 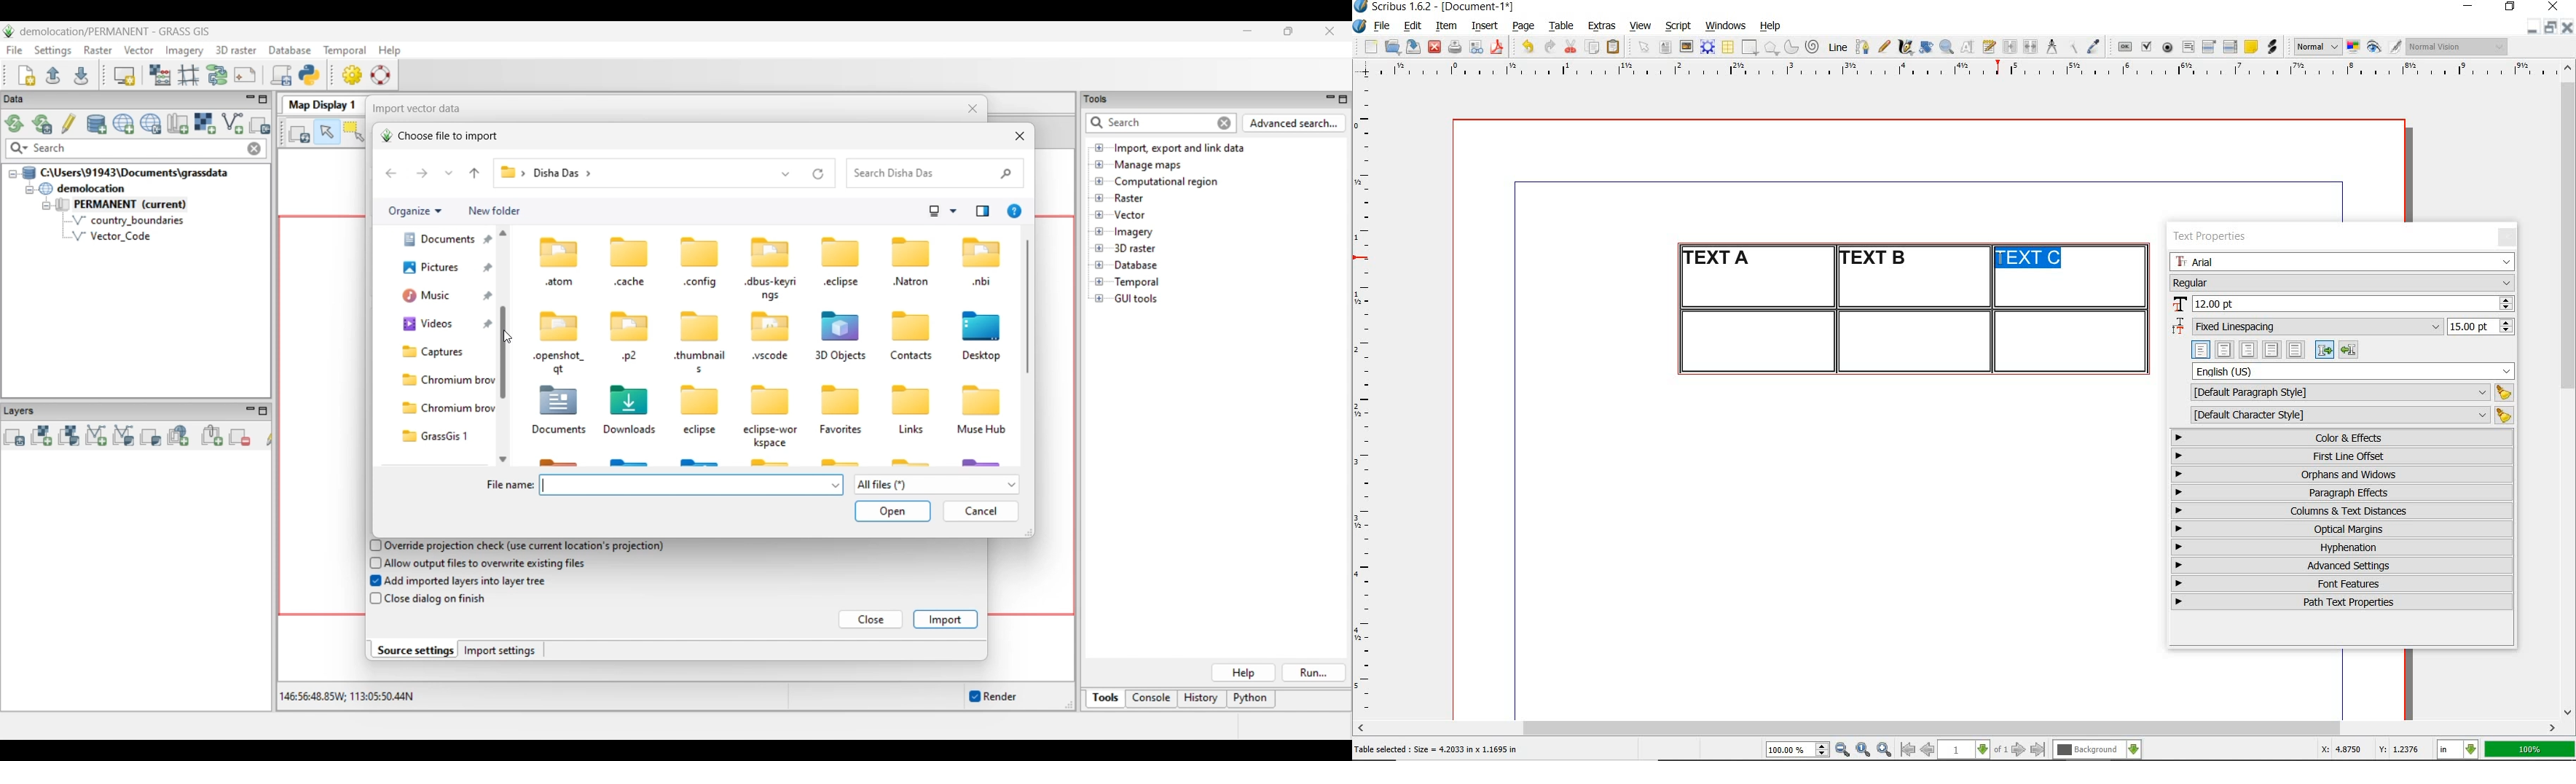 I want to click on preview mode, so click(x=2384, y=47).